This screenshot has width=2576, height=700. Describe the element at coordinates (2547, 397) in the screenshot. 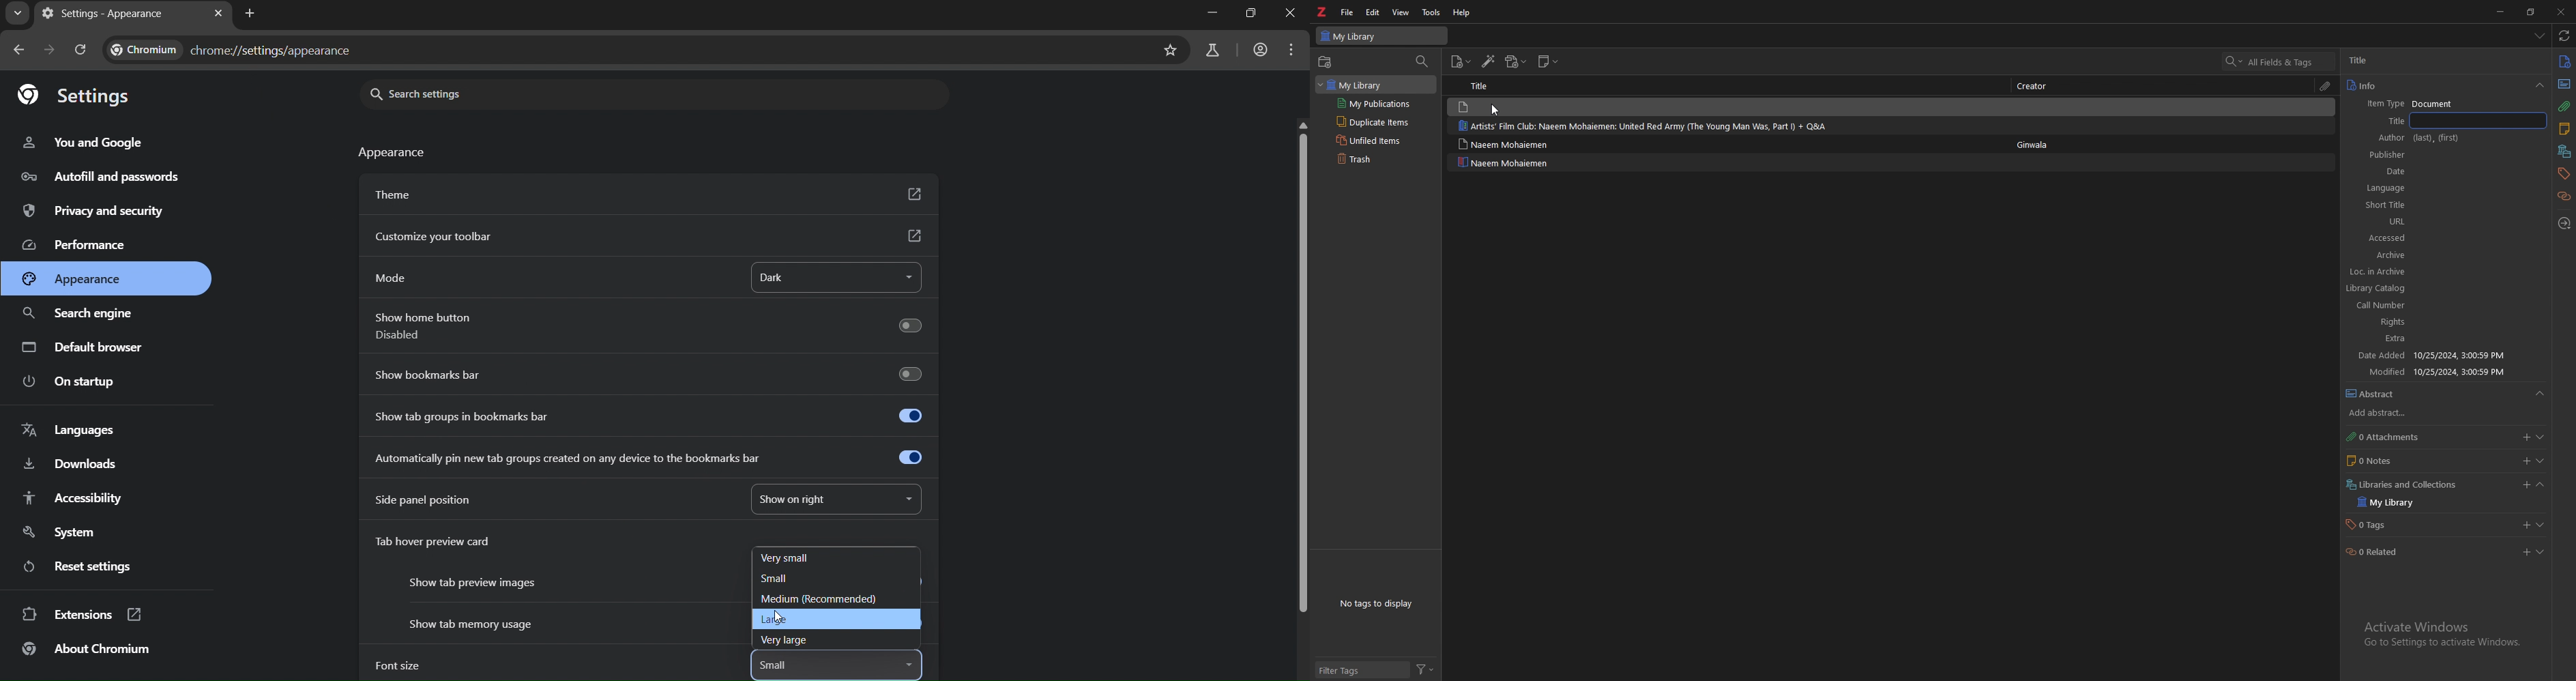

I see `Menu` at that location.